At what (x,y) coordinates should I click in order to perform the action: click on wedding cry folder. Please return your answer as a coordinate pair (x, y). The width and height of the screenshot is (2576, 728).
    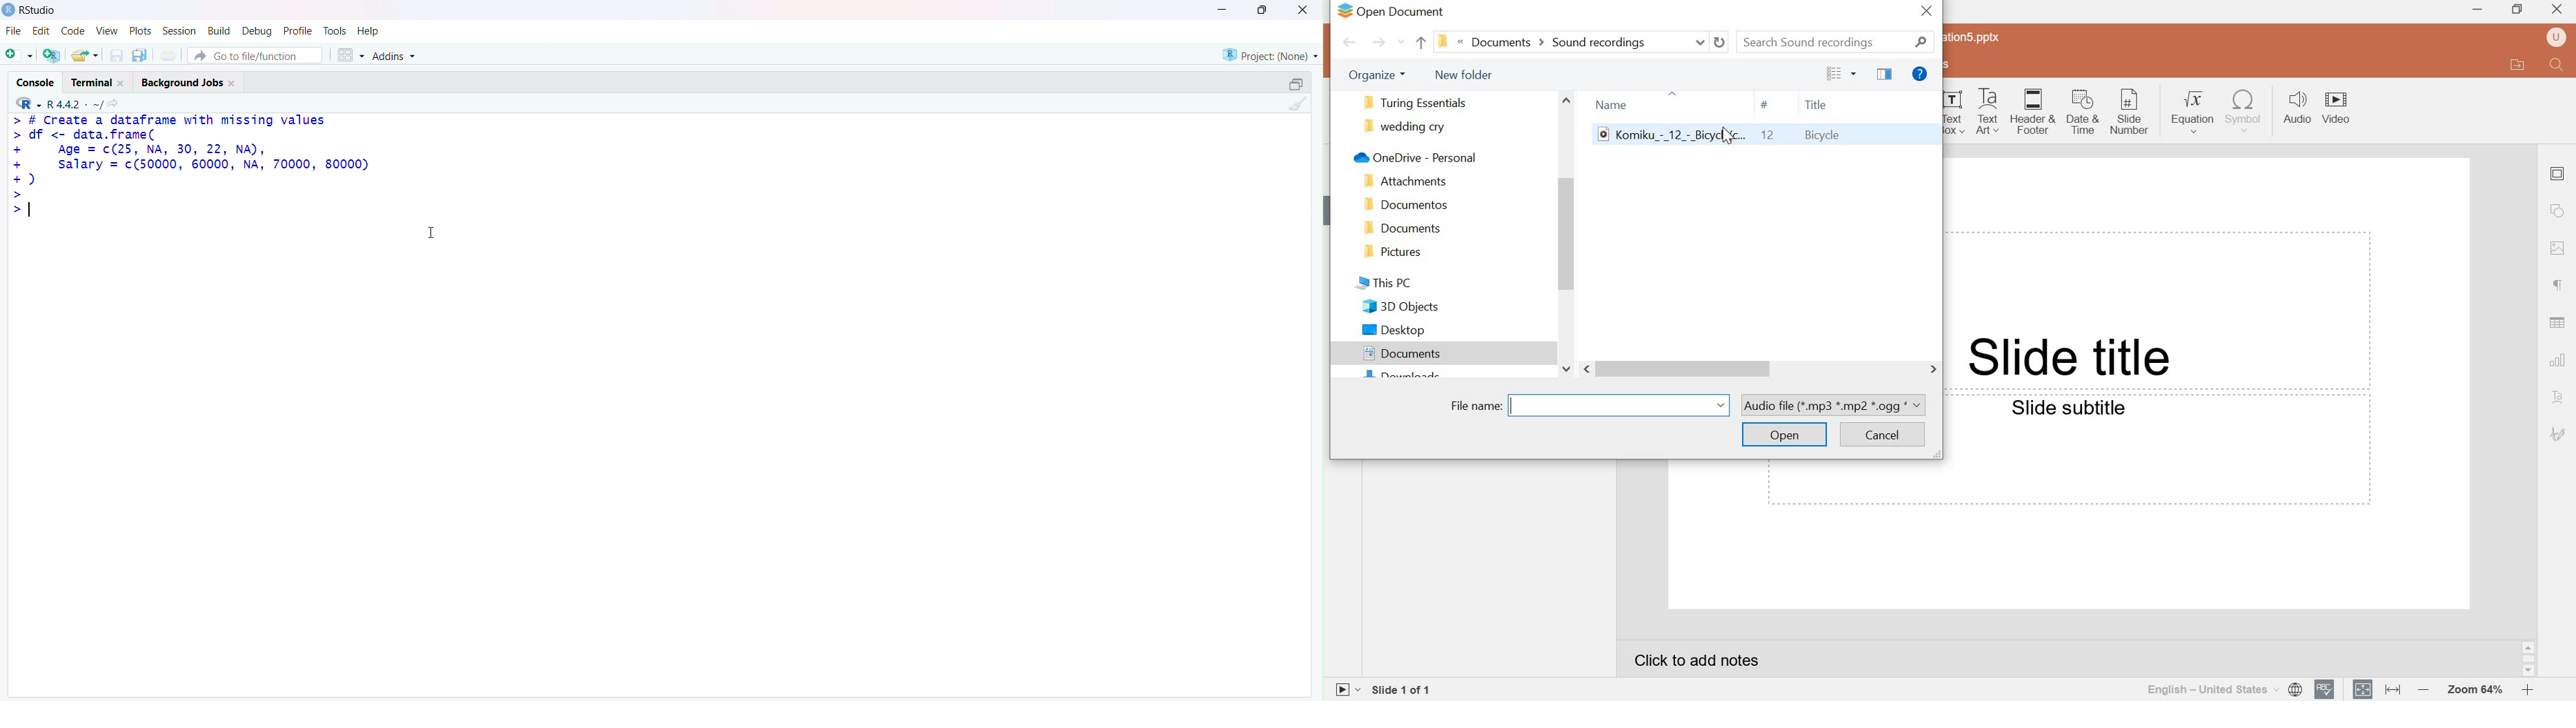
    Looking at the image, I should click on (1404, 129).